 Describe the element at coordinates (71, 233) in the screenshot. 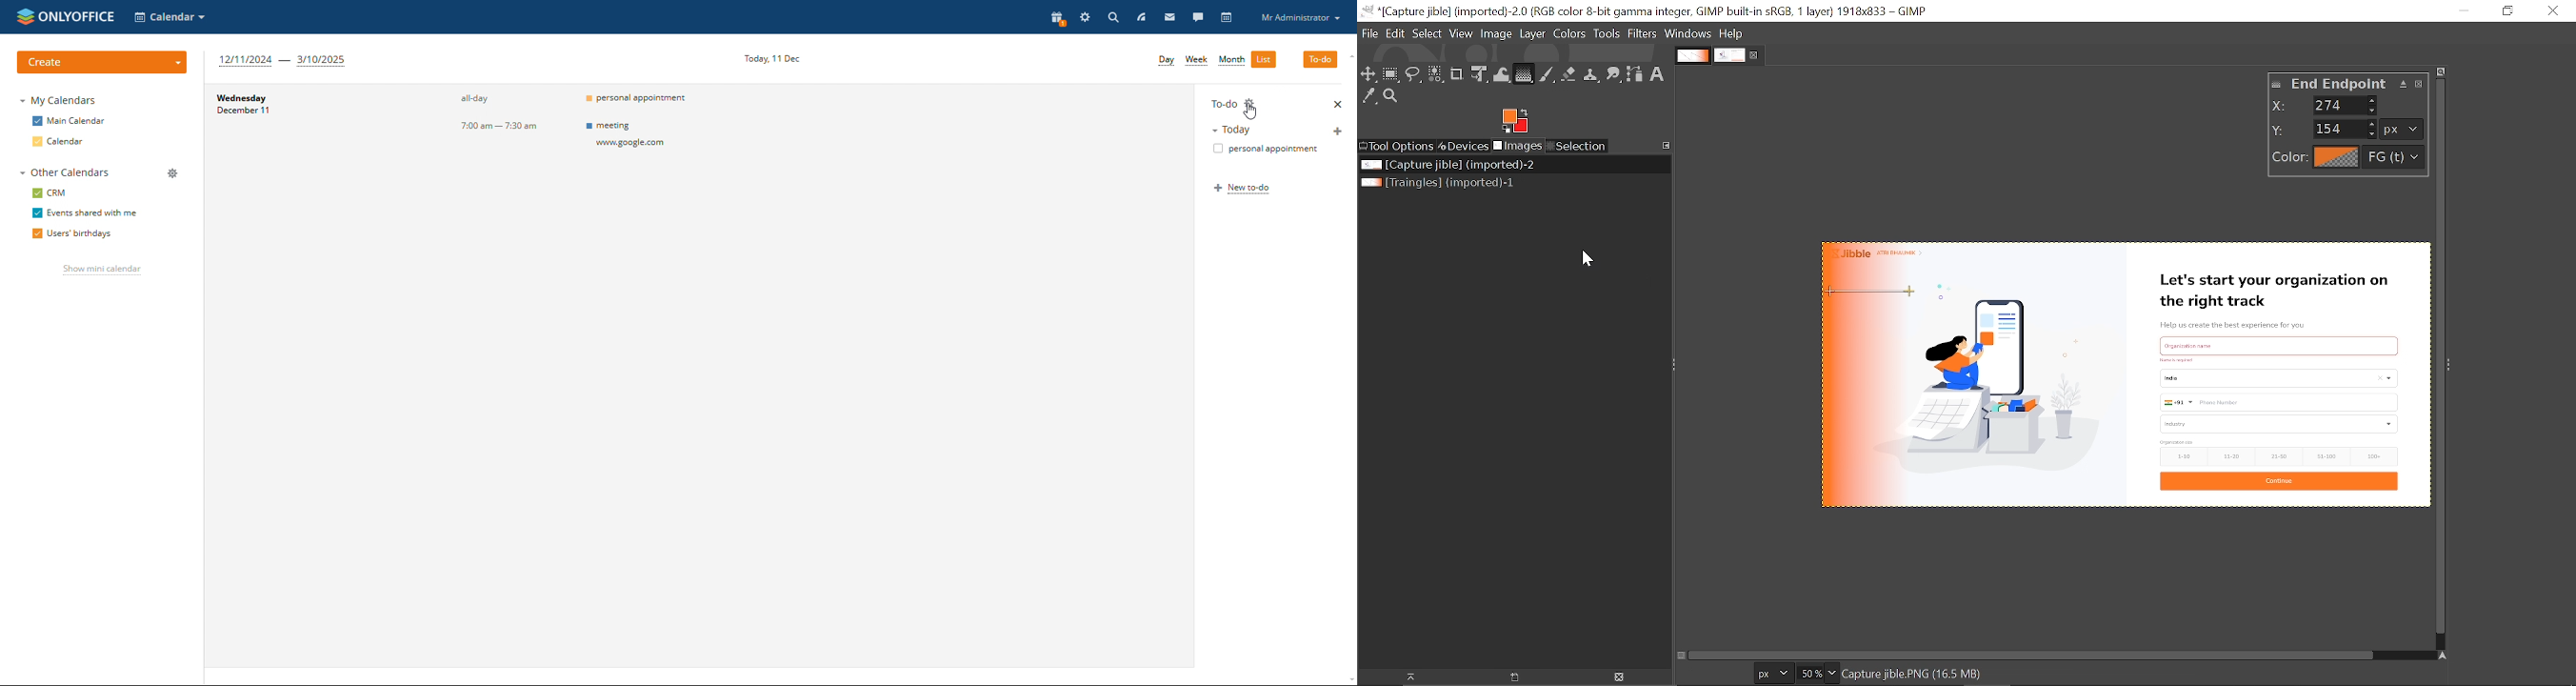

I see `users' birthdays` at that location.